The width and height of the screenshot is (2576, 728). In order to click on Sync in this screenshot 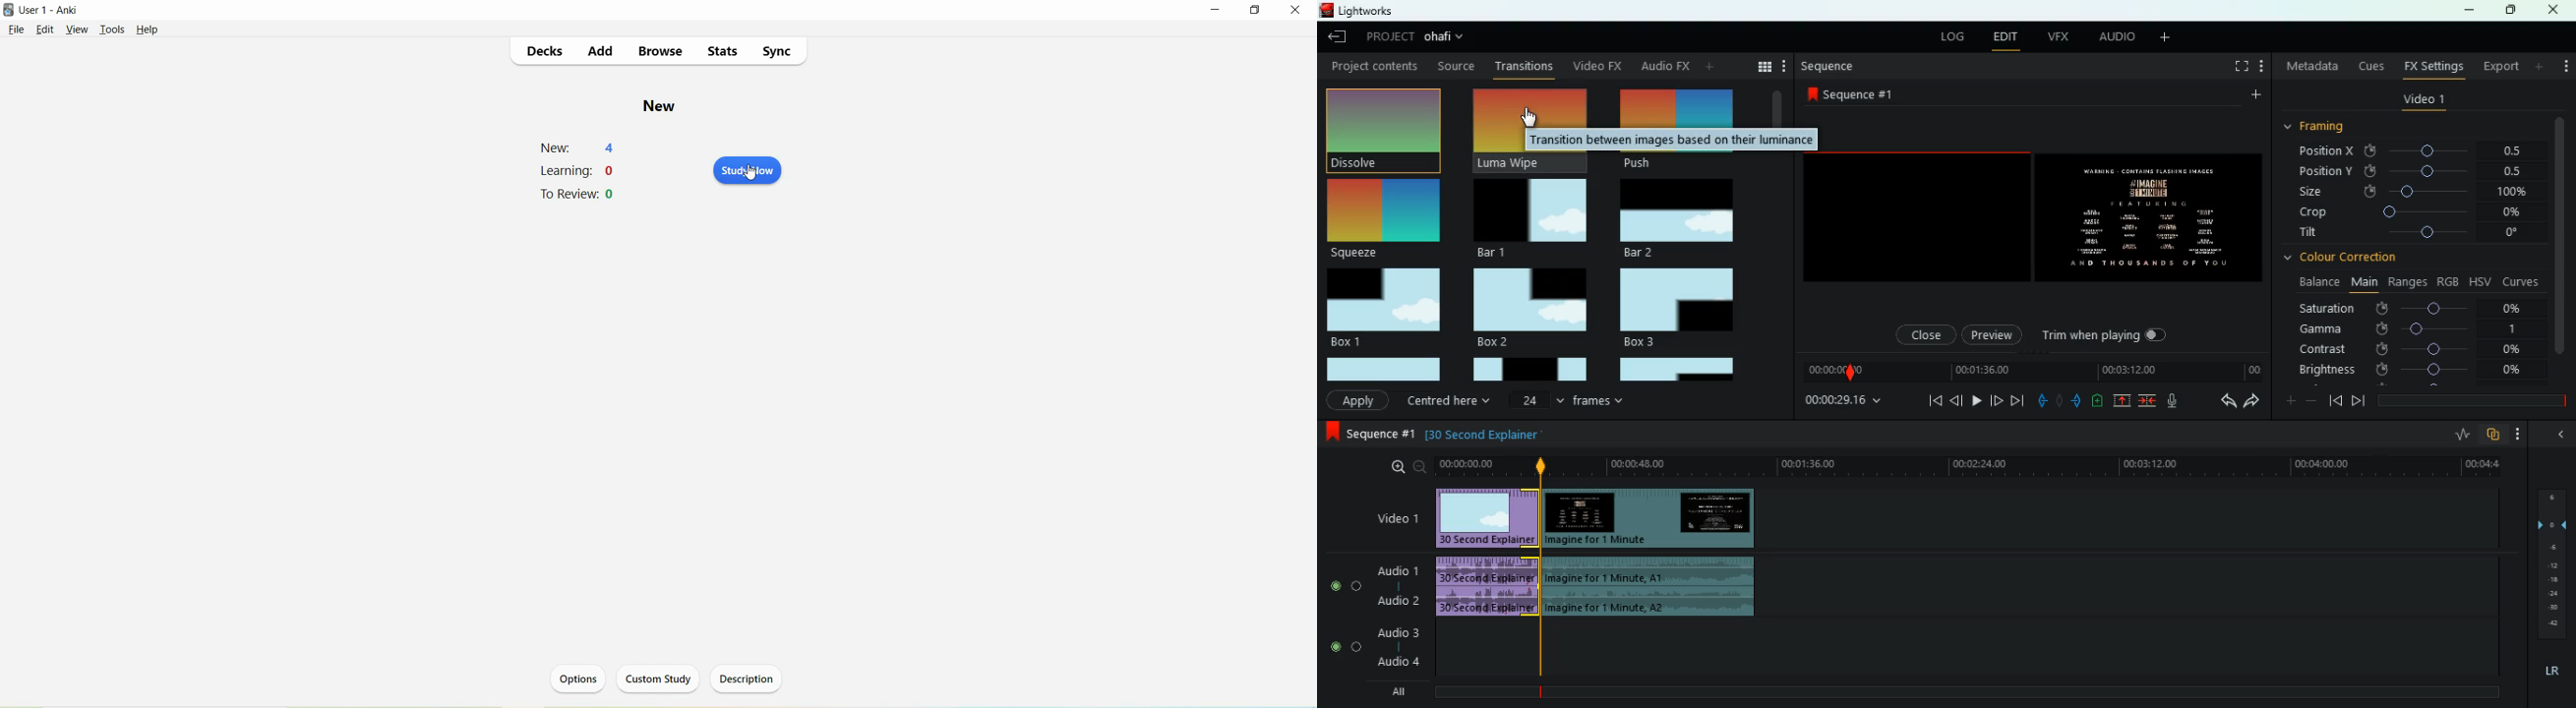, I will do `click(777, 53)`.